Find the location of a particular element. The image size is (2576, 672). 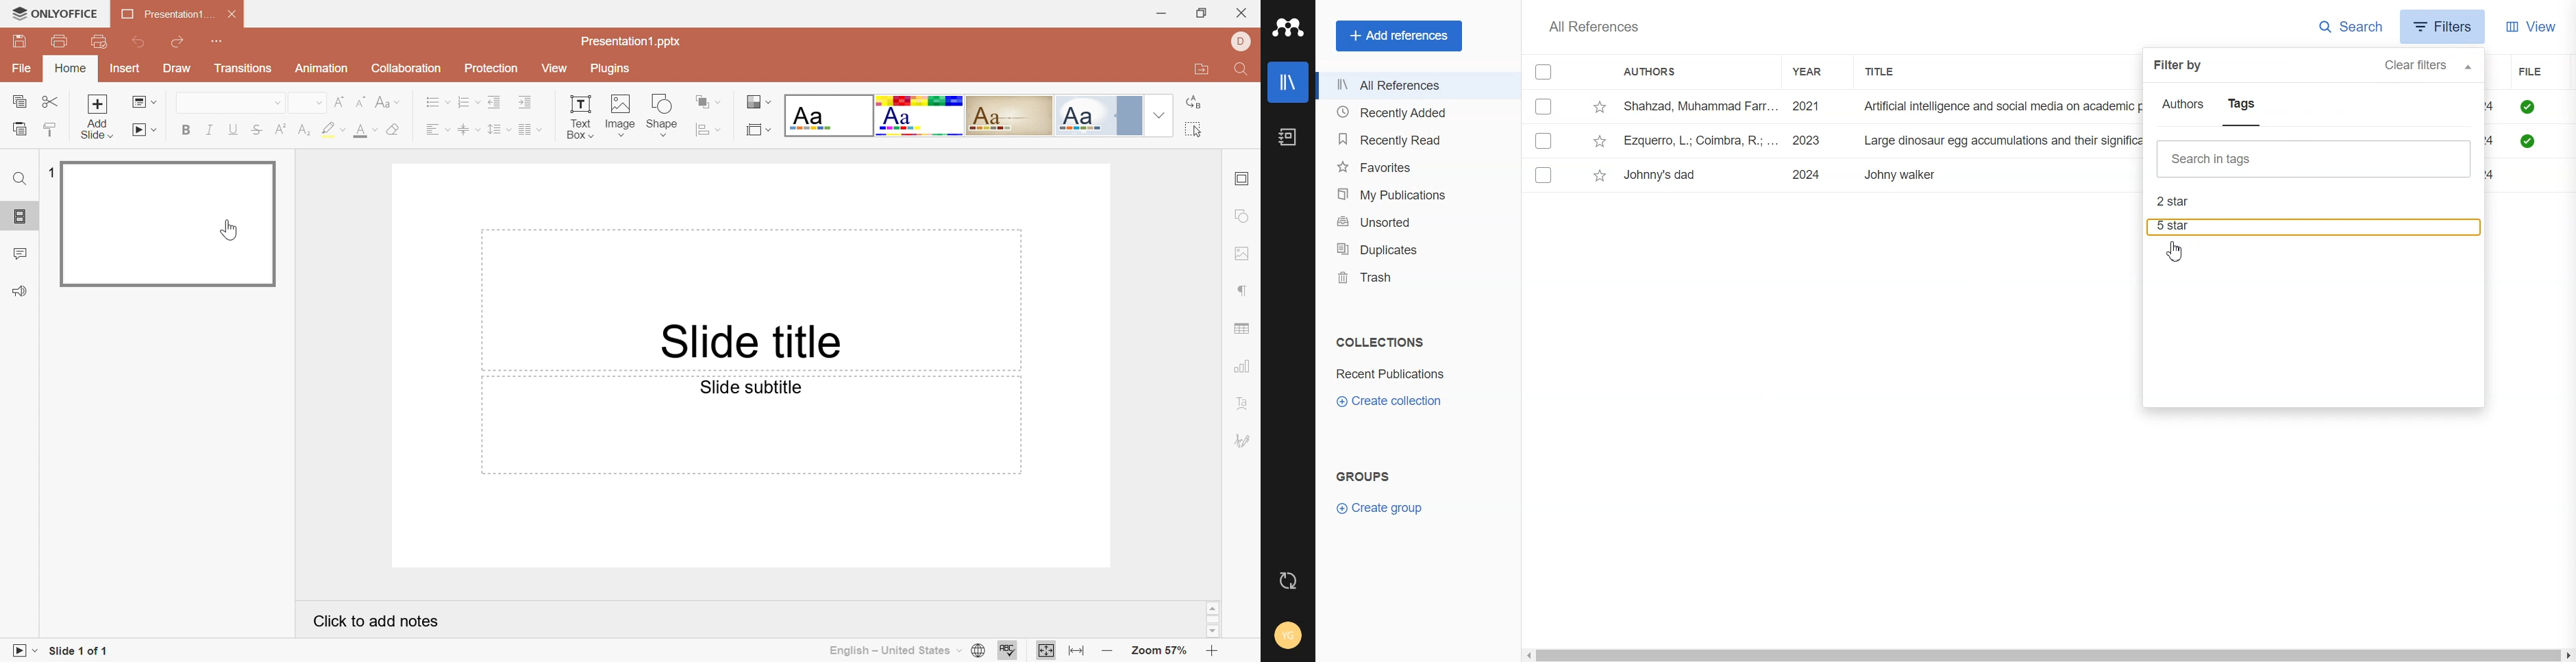

Click to Add notes is located at coordinates (378, 621).